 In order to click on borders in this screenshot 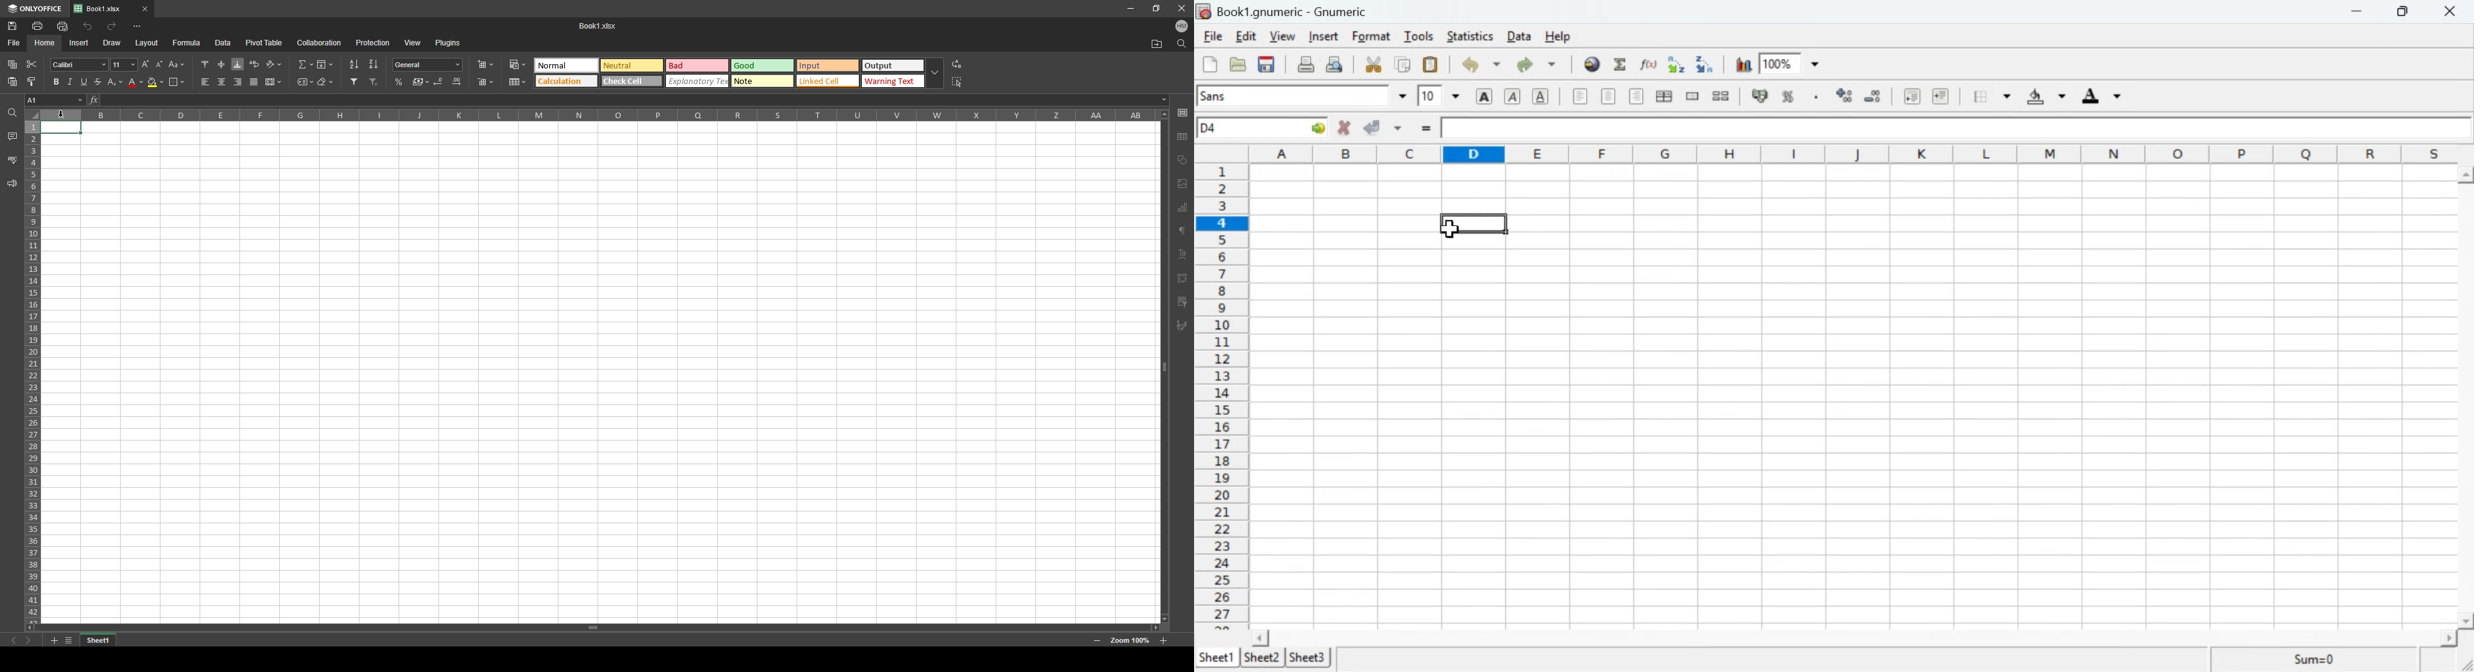, I will do `click(177, 82)`.